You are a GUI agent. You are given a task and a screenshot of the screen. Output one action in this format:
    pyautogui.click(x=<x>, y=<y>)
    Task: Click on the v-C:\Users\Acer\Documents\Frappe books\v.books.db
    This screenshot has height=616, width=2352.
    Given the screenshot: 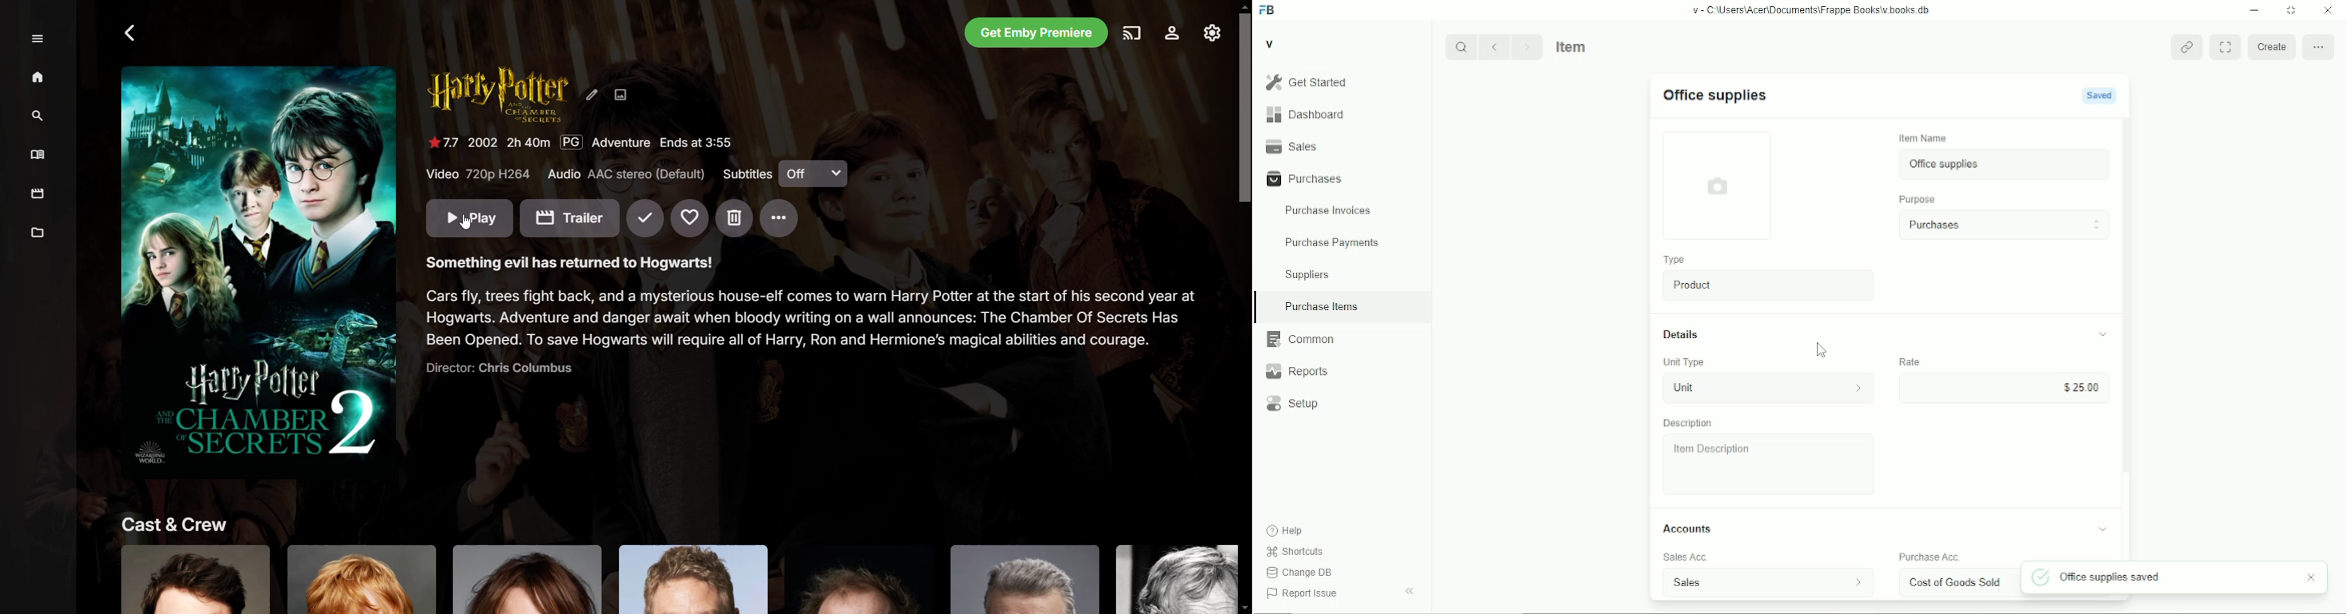 What is the action you would take?
    pyautogui.click(x=1812, y=10)
    